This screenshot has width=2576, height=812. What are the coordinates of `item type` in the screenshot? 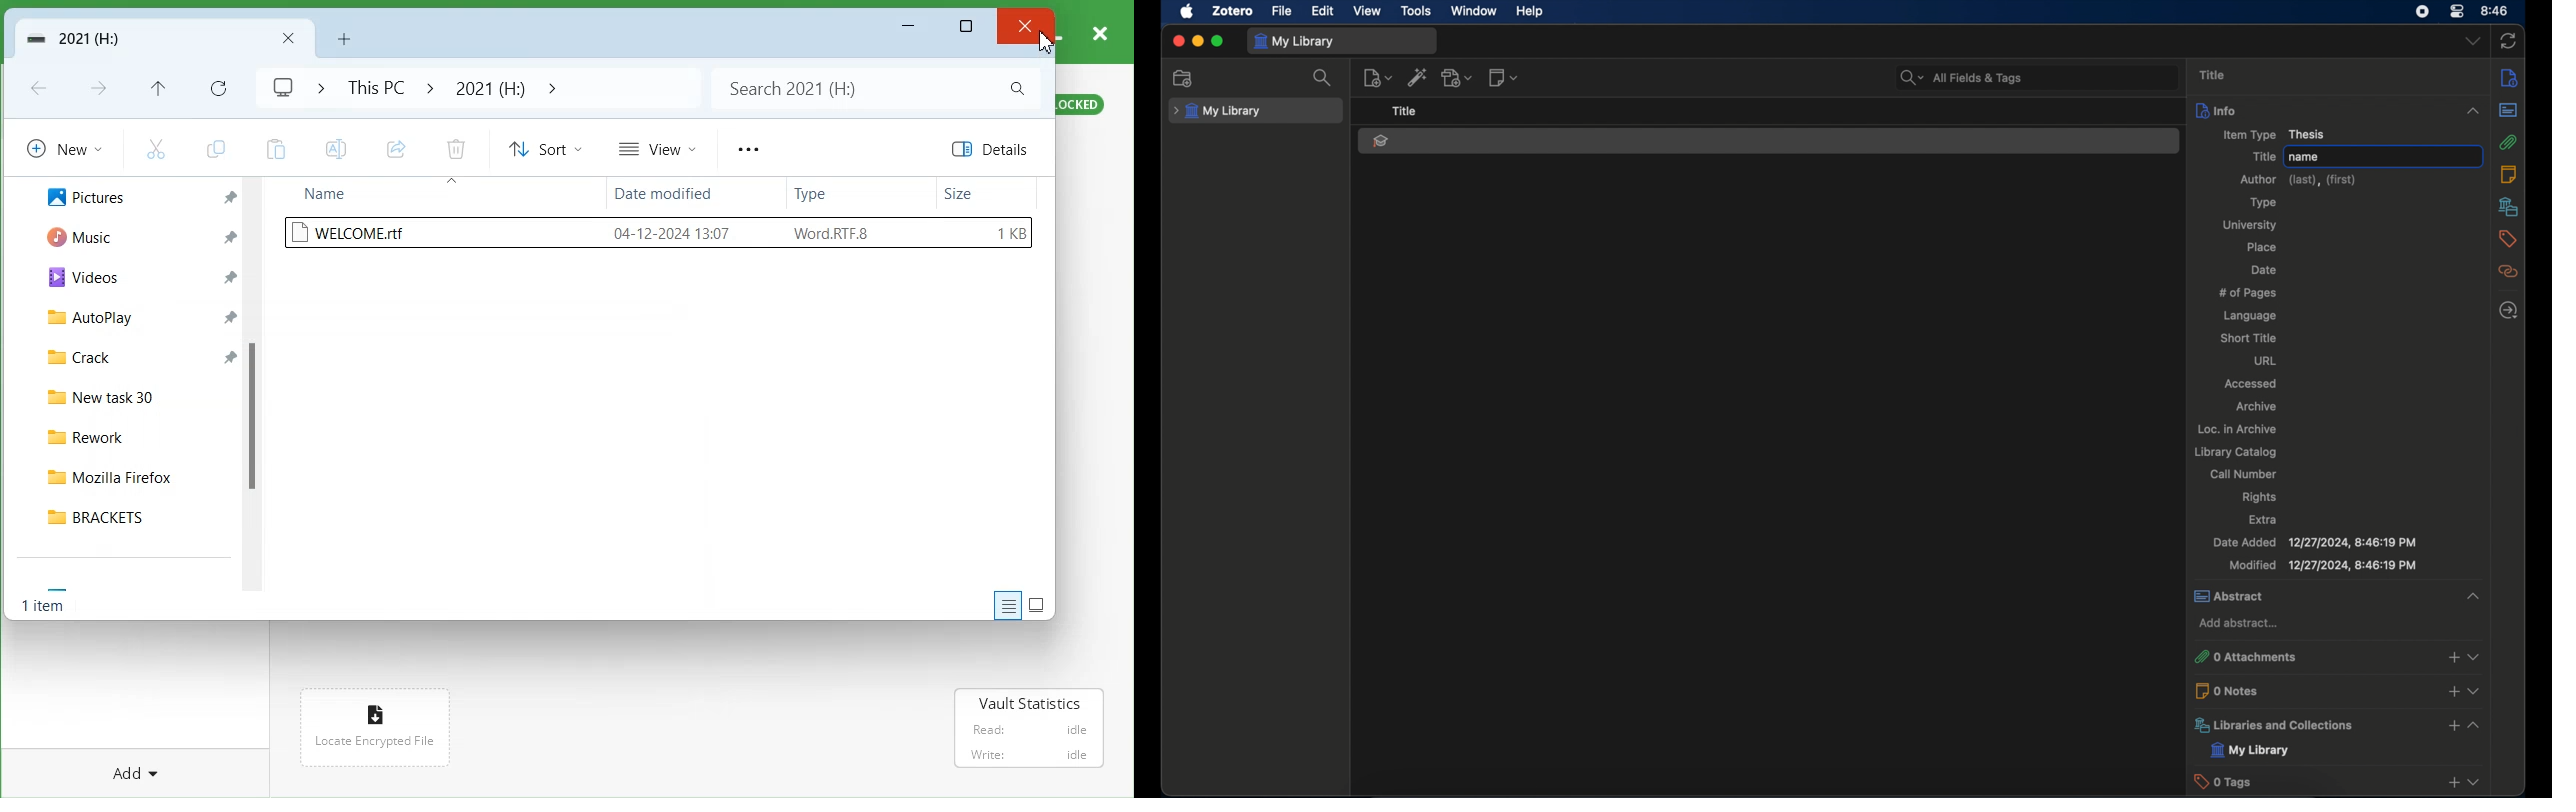 It's located at (2276, 134).